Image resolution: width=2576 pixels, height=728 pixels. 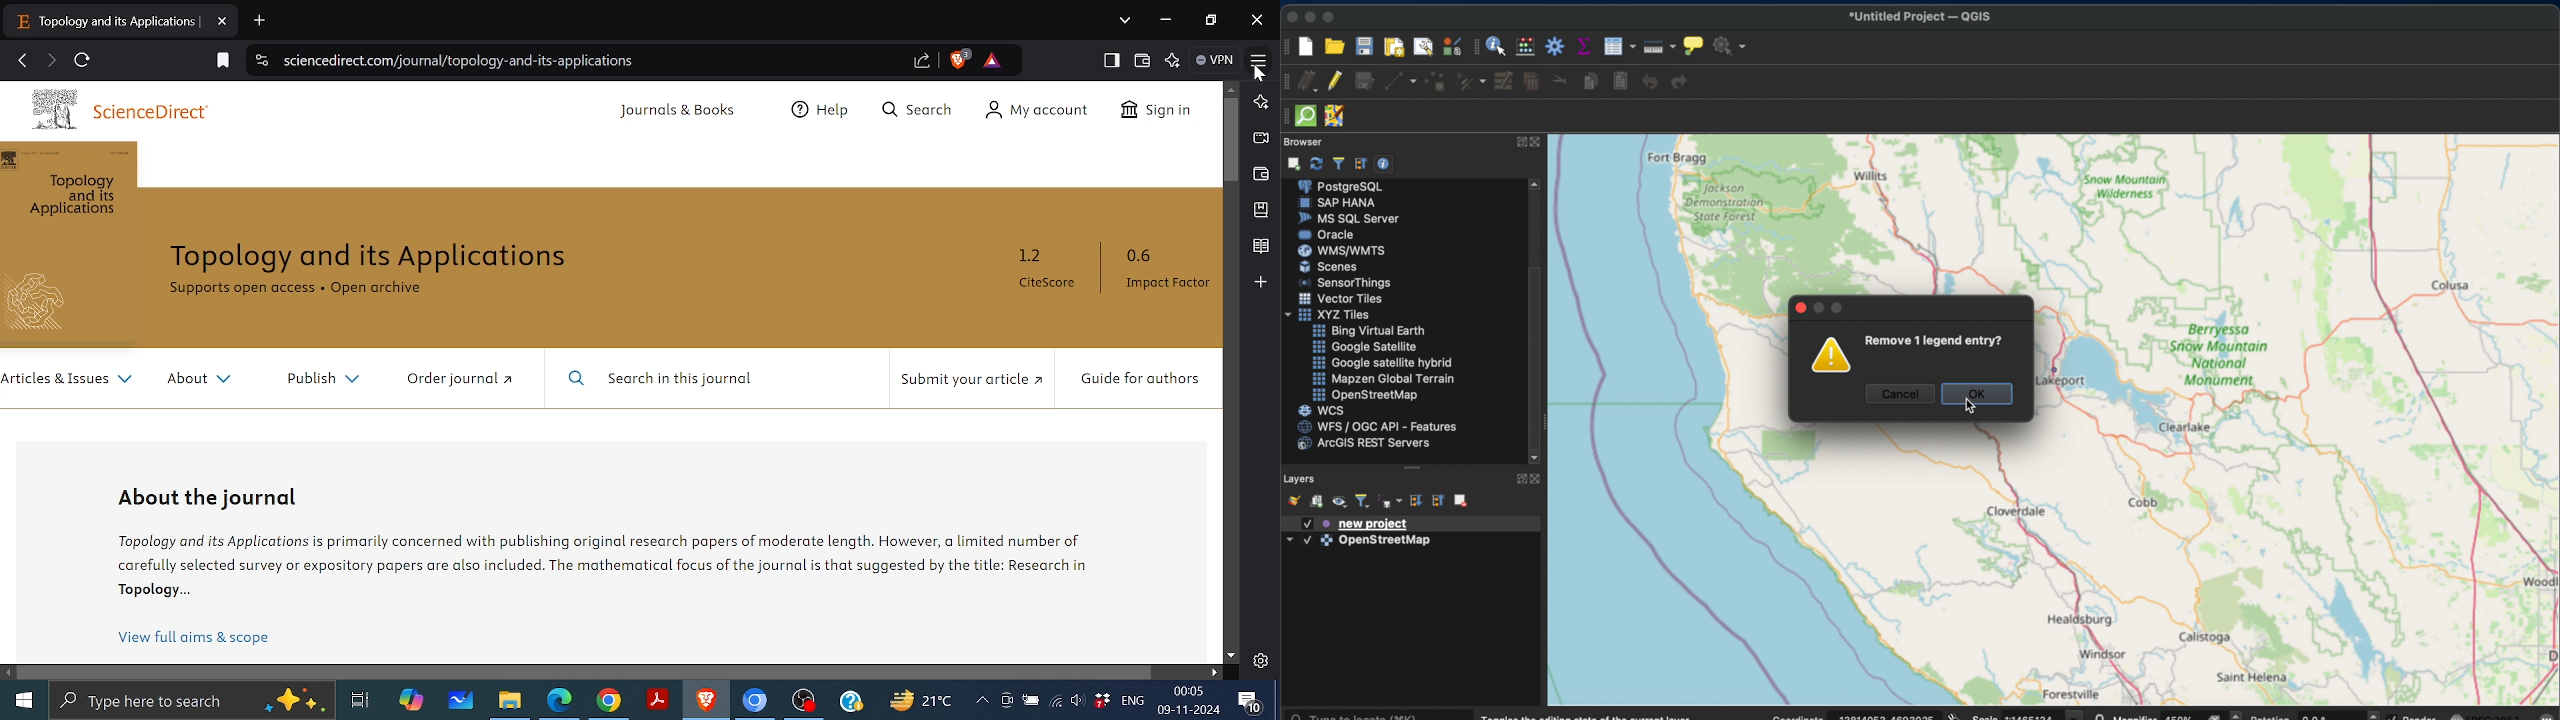 I want to click on postergre sql, so click(x=1343, y=185).